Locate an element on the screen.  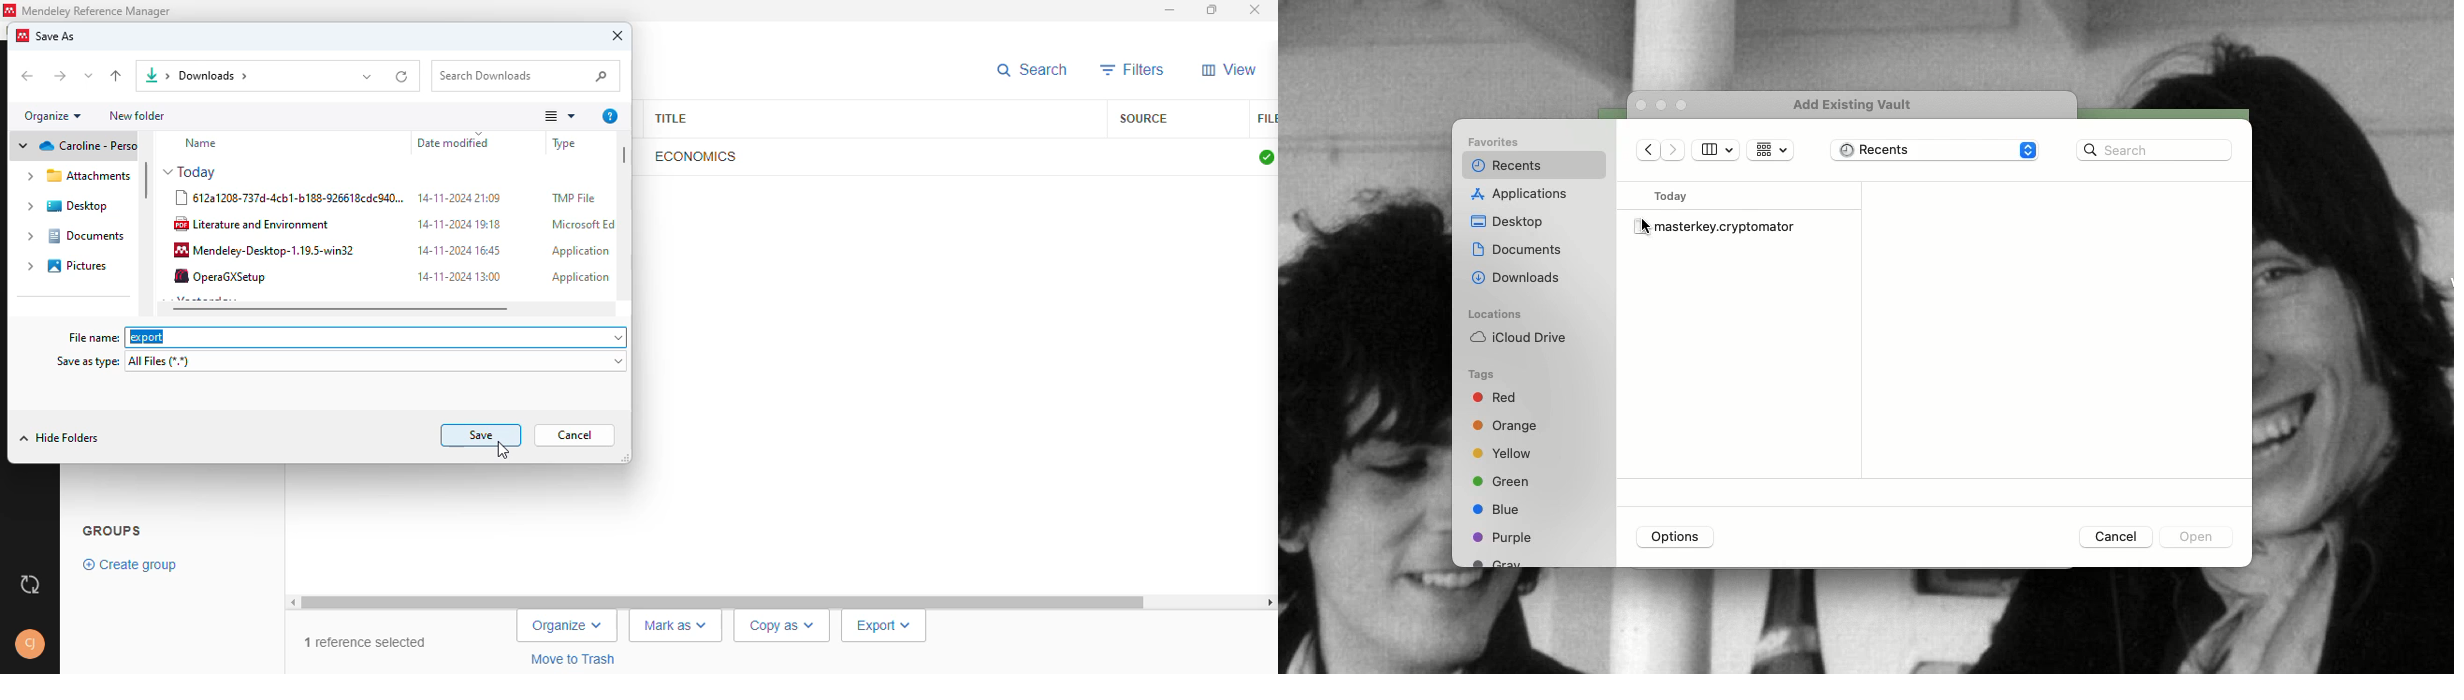
all files downloaded is located at coordinates (1267, 157).